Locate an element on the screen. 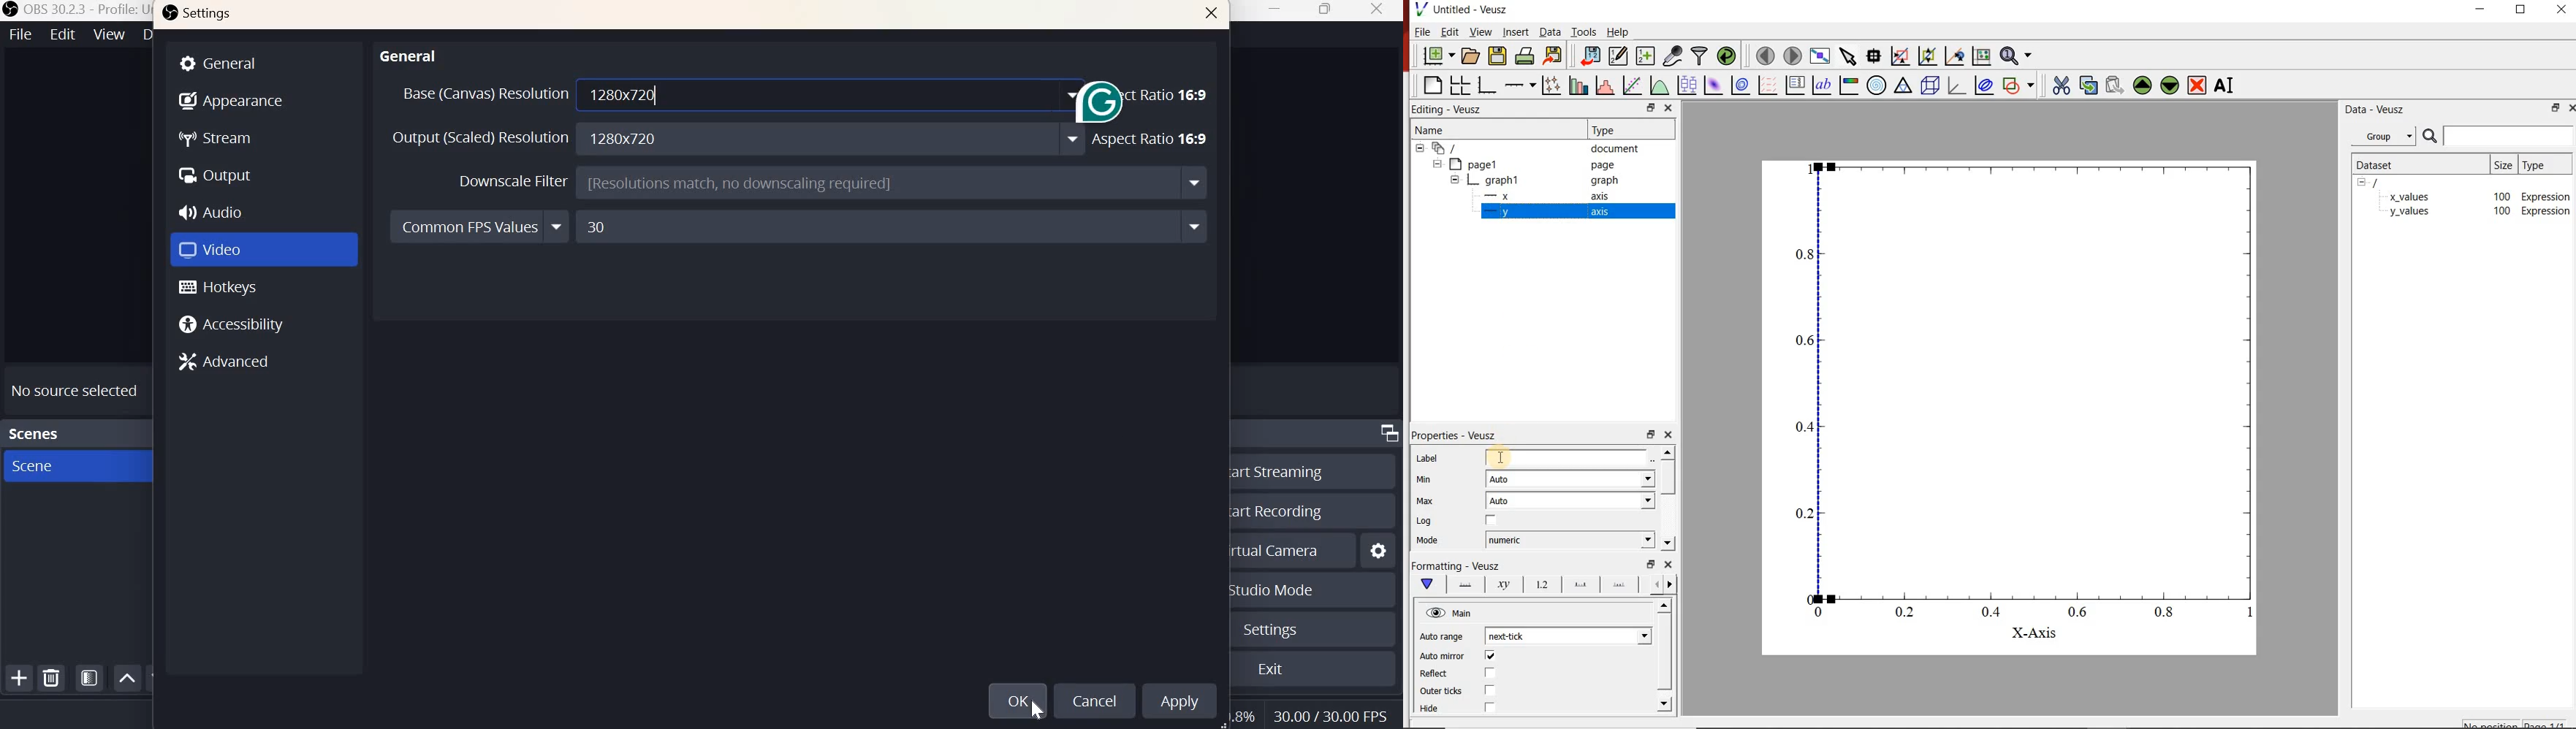 This screenshot has height=756, width=2576. page is located at coordinates (1601, 163).